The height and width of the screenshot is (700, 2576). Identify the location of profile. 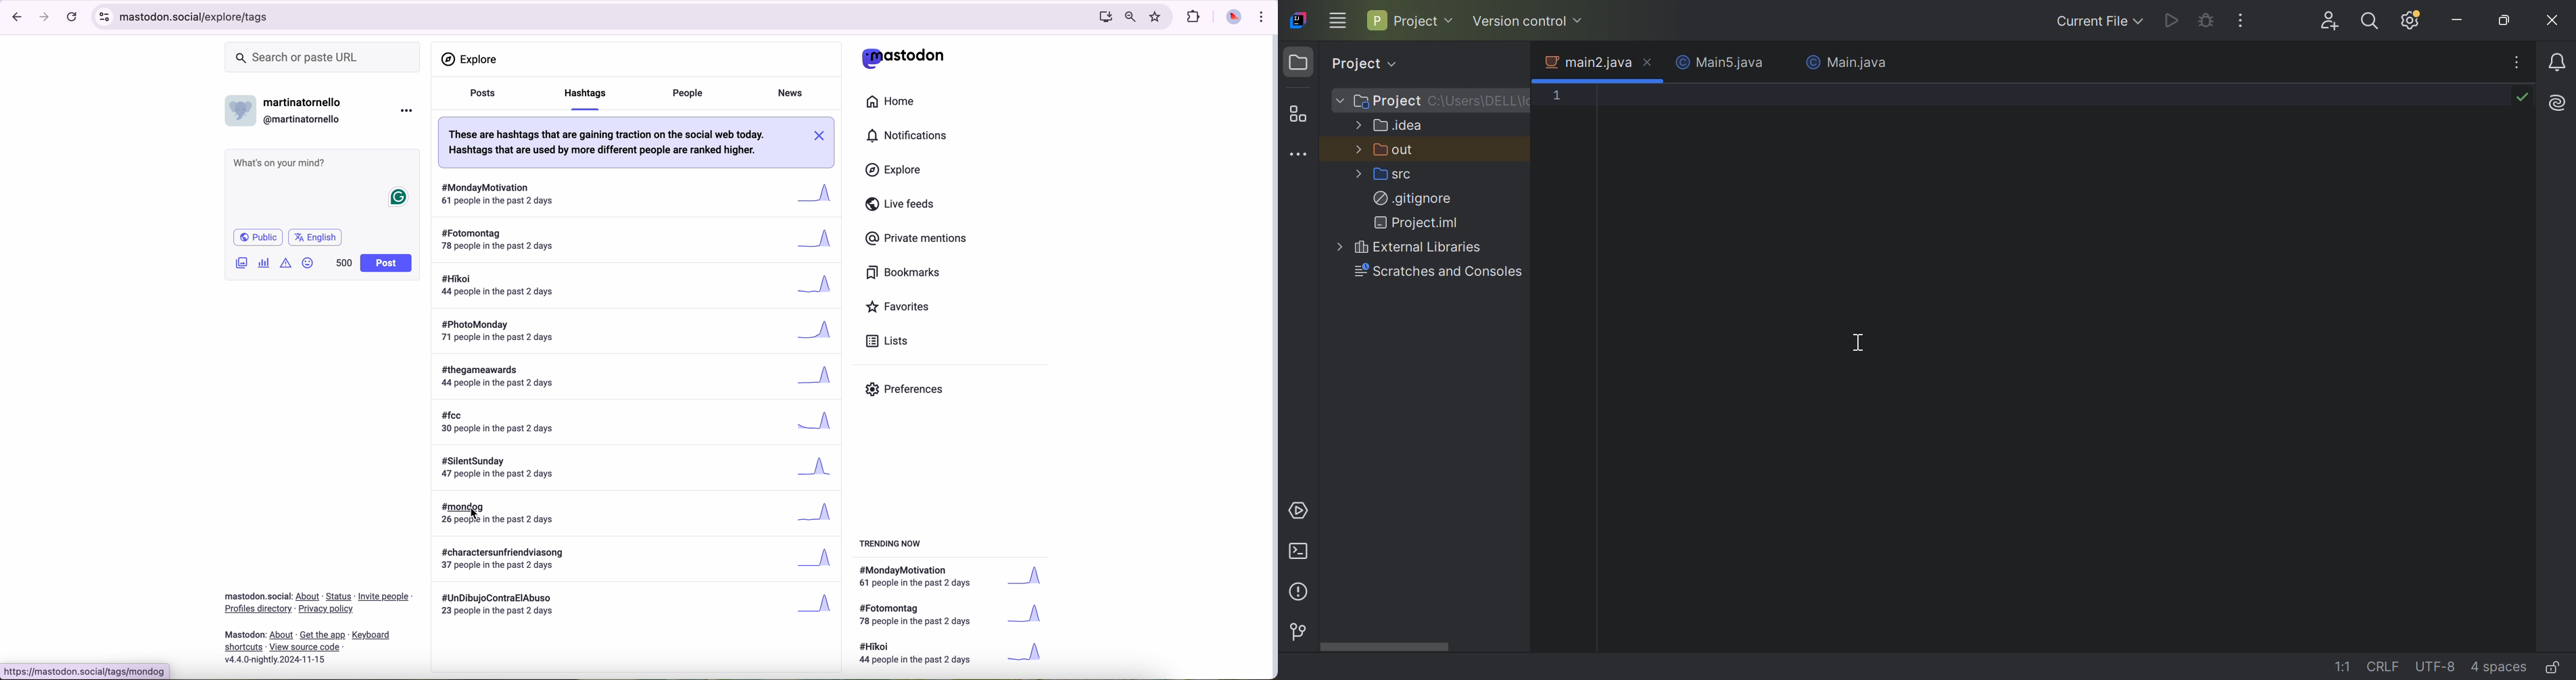
(241, 114).